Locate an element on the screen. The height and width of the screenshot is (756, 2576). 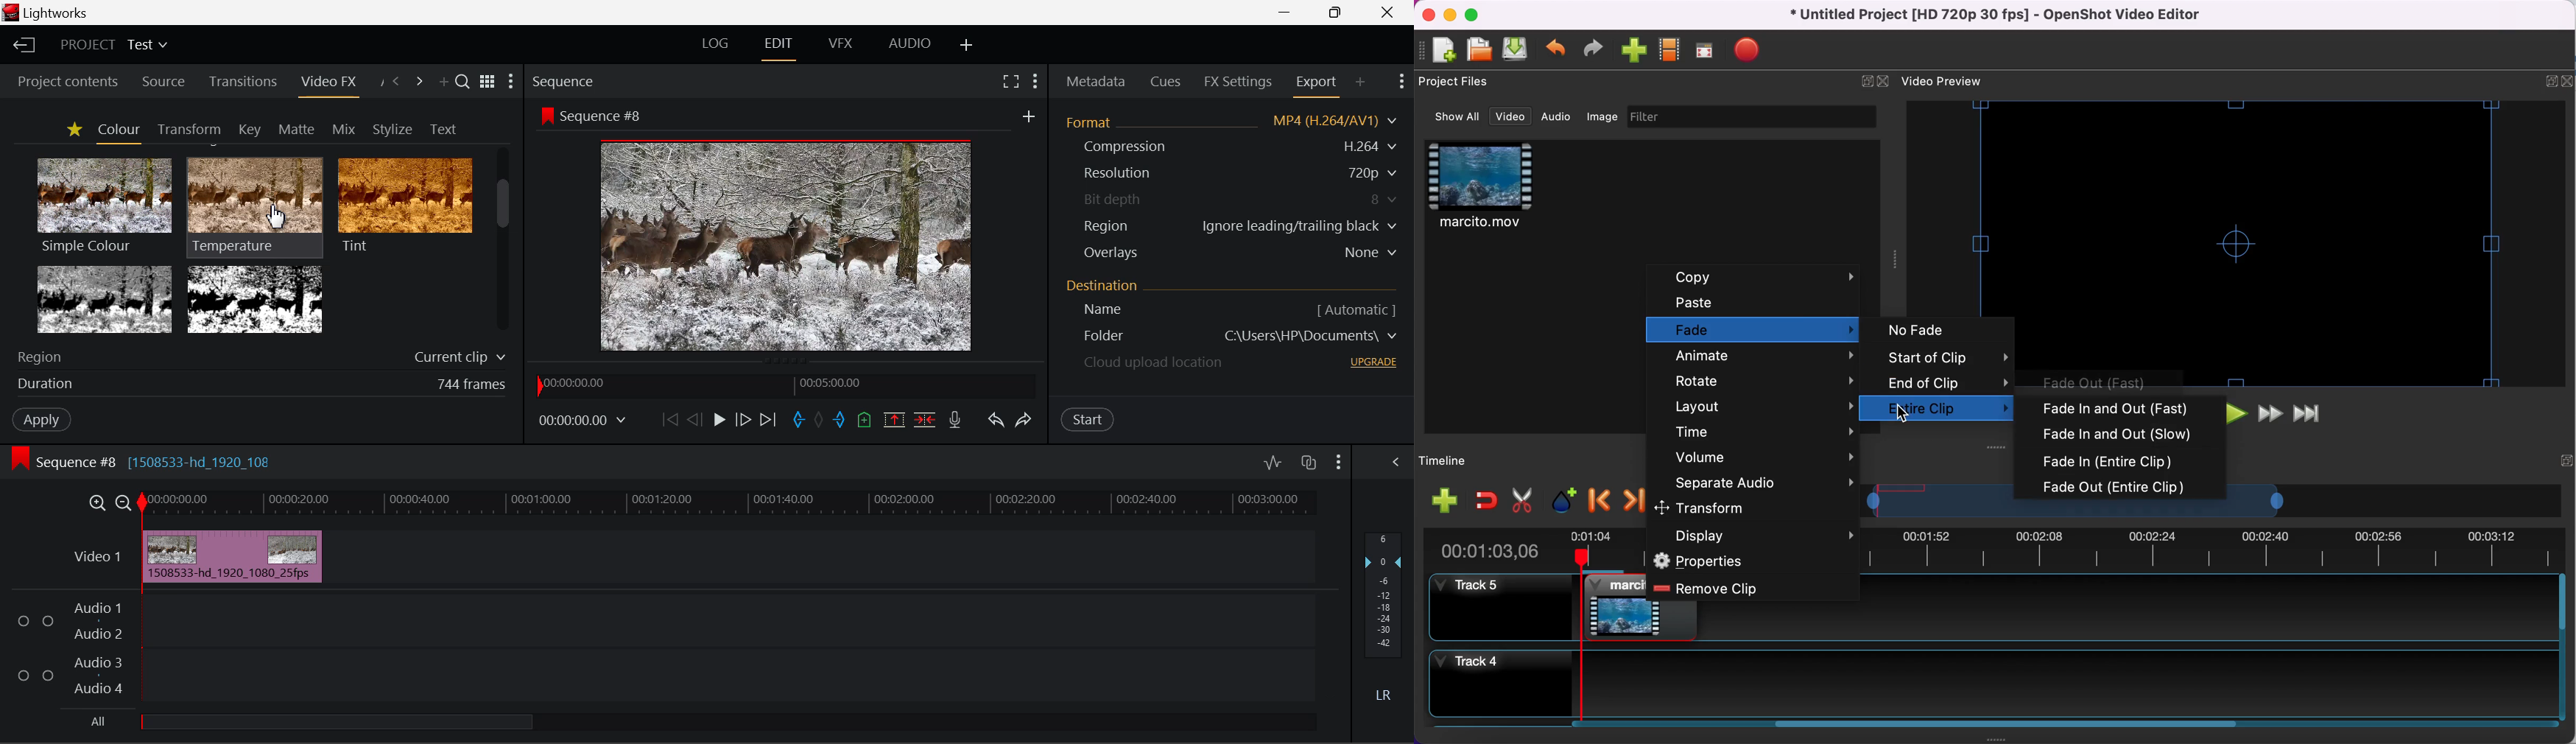
00:05:00.00 is located at coordinates (833, 382).